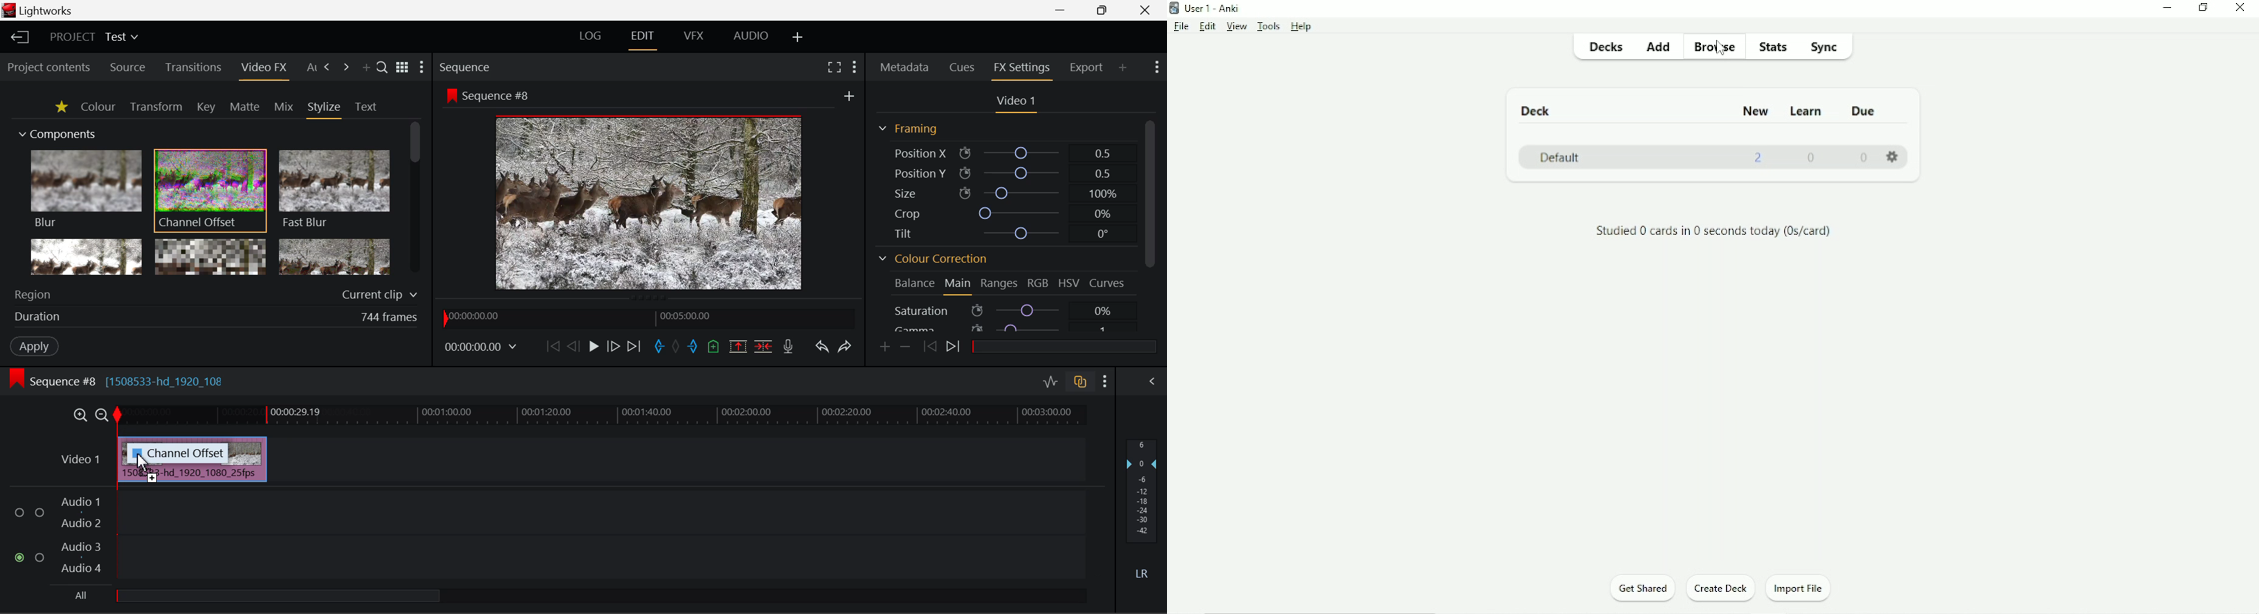  What do you see at coordinates (94, 35) in the screenshot?
I see `Project Title` at bounding box center [94, 35].